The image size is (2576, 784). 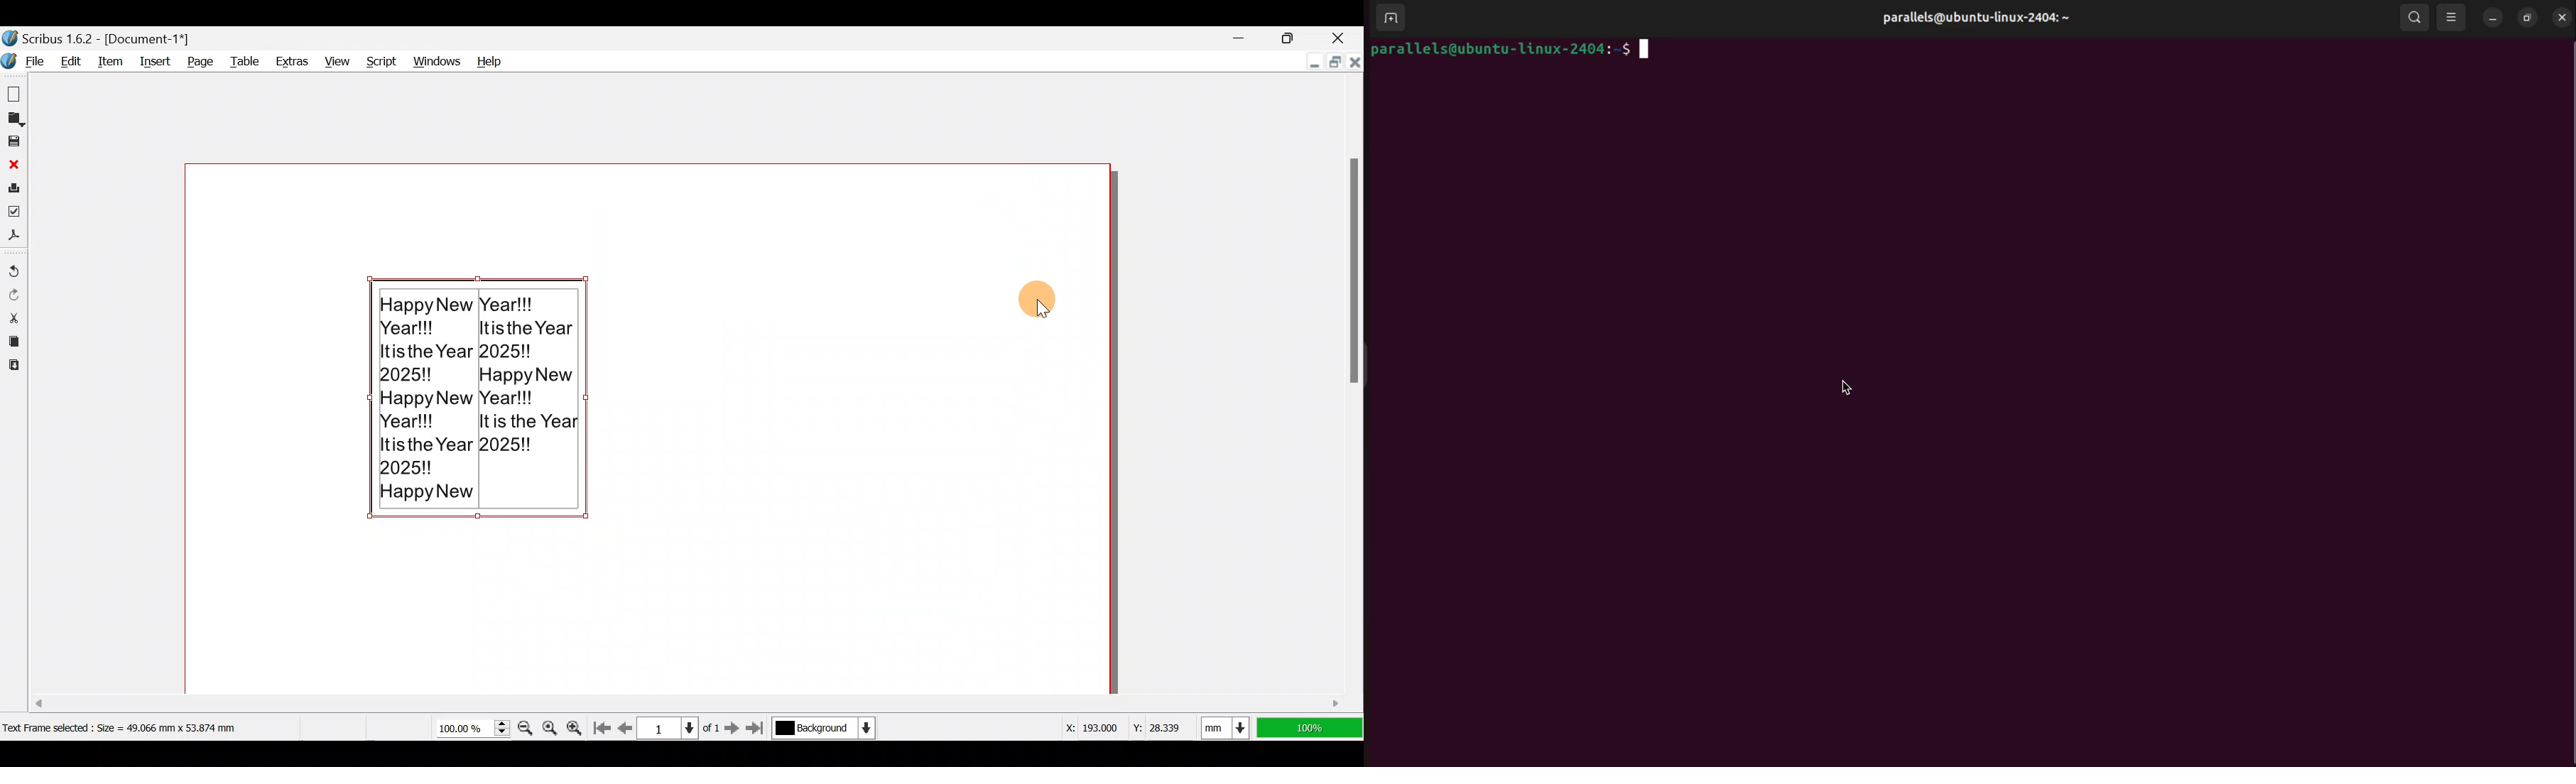 I want to click on Scroll bar, so click(x=570, y=700).